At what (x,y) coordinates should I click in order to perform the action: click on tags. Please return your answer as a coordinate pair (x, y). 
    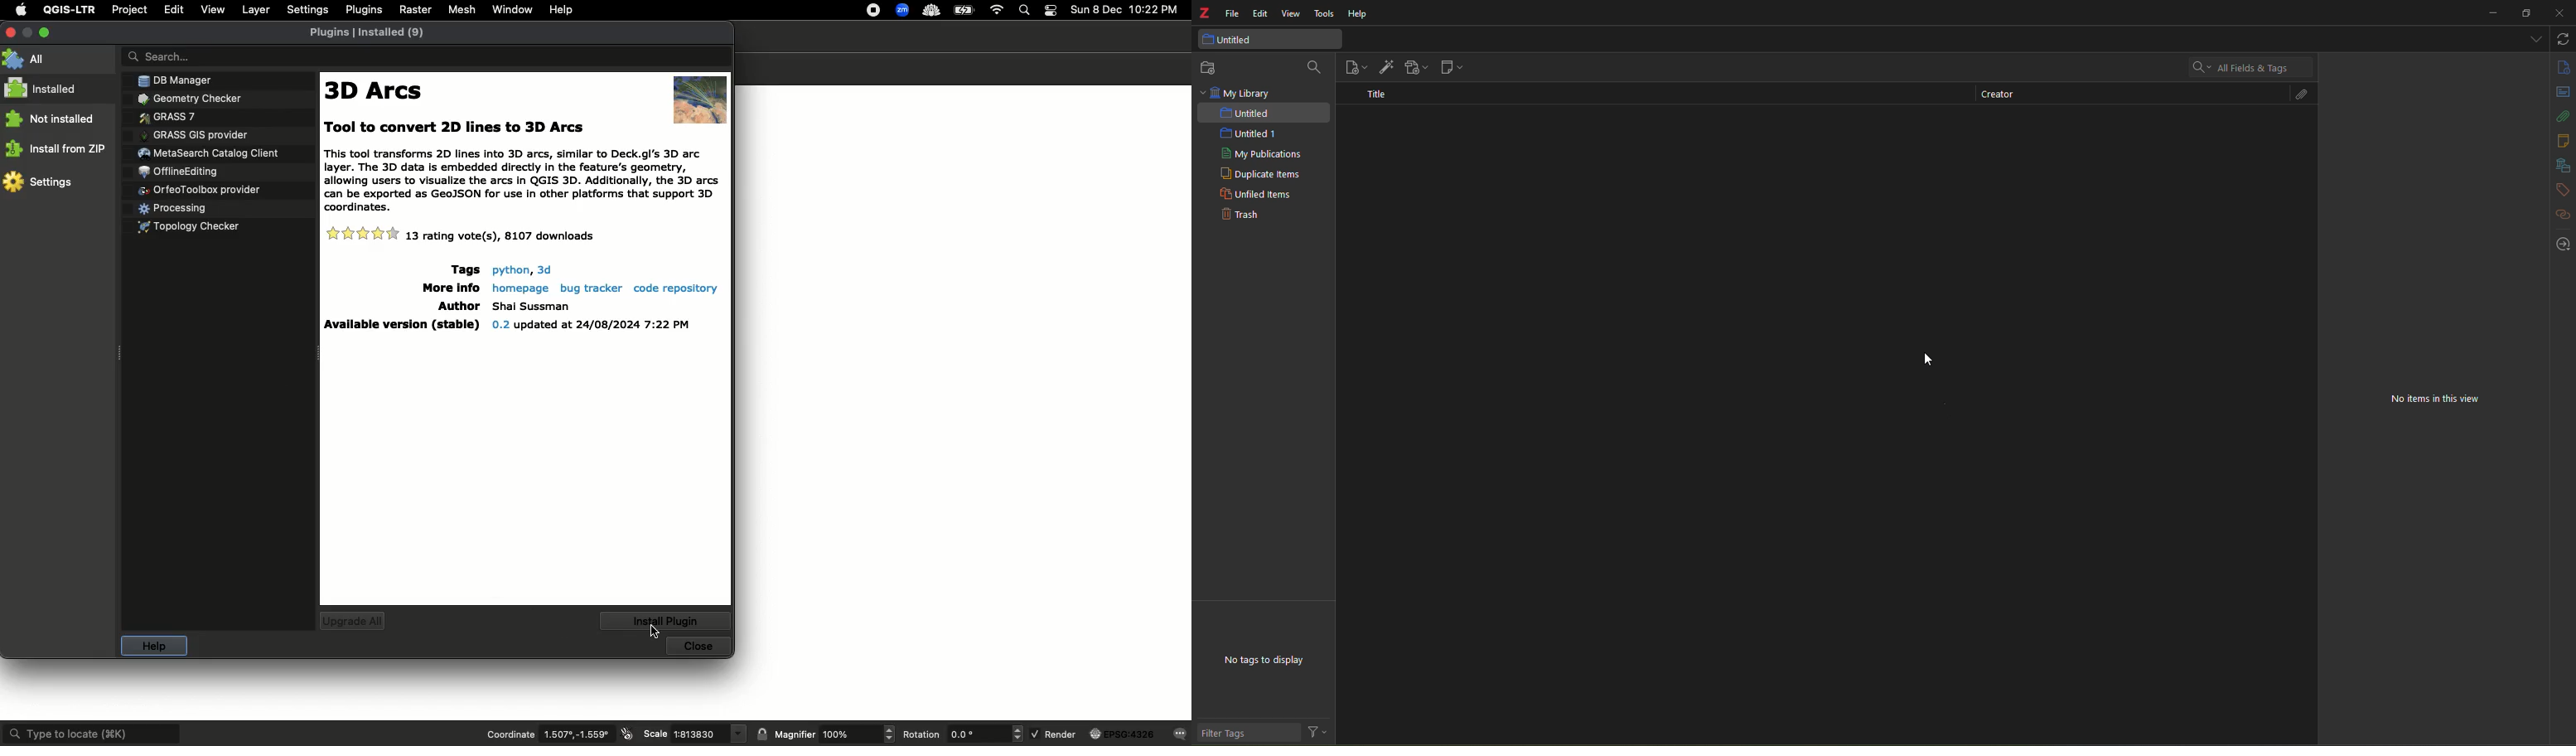
    Looking at the image, I should click on (2564, 190).